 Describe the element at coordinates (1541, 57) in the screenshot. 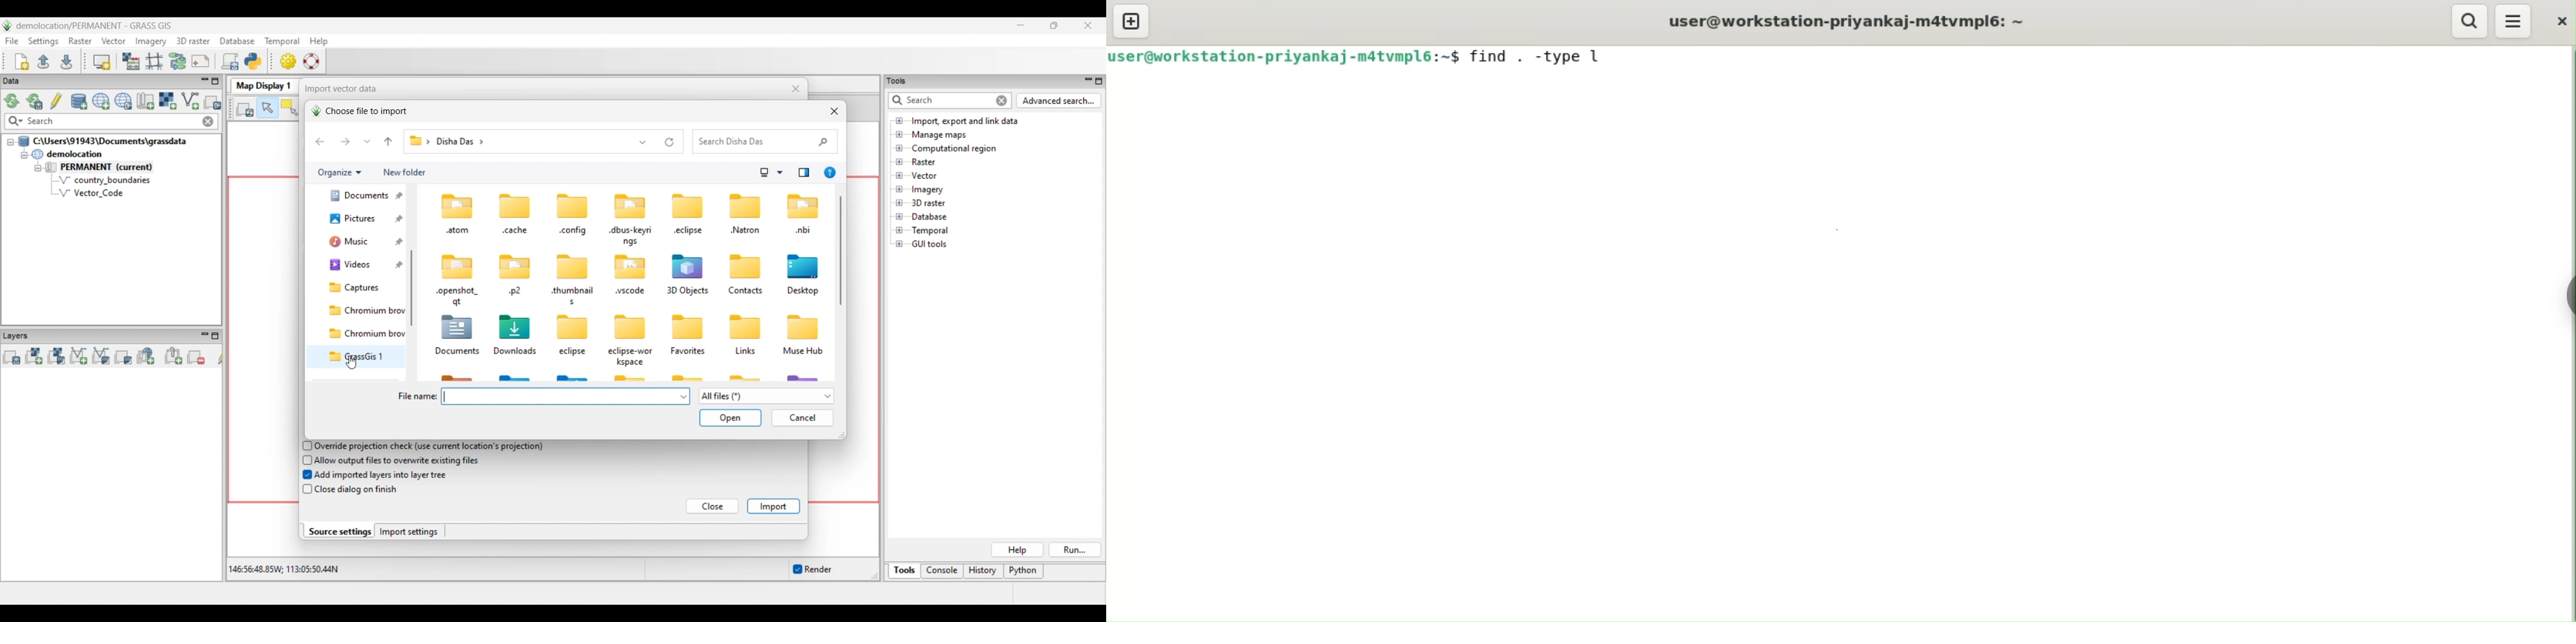

I see `find , -type l` at that location.